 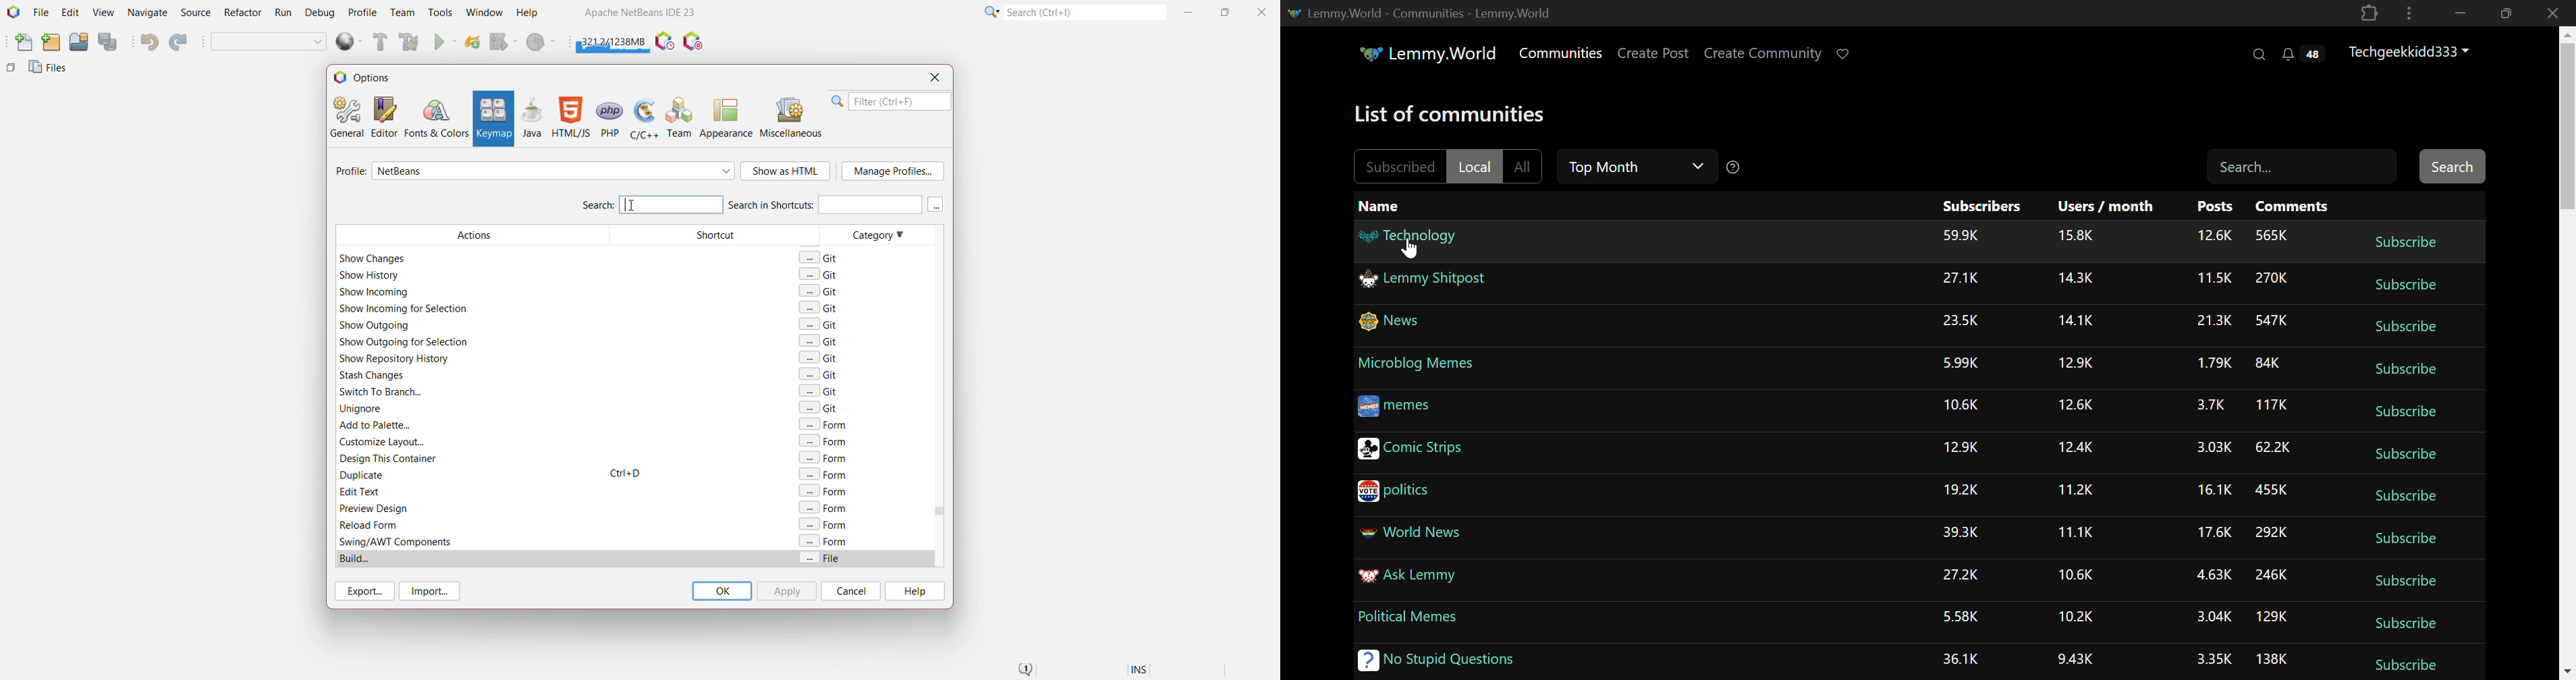 What do you see at coordinates (2301, 56) in the screenshot?
I see `Notifications ` at bounding box center [2301, 56].